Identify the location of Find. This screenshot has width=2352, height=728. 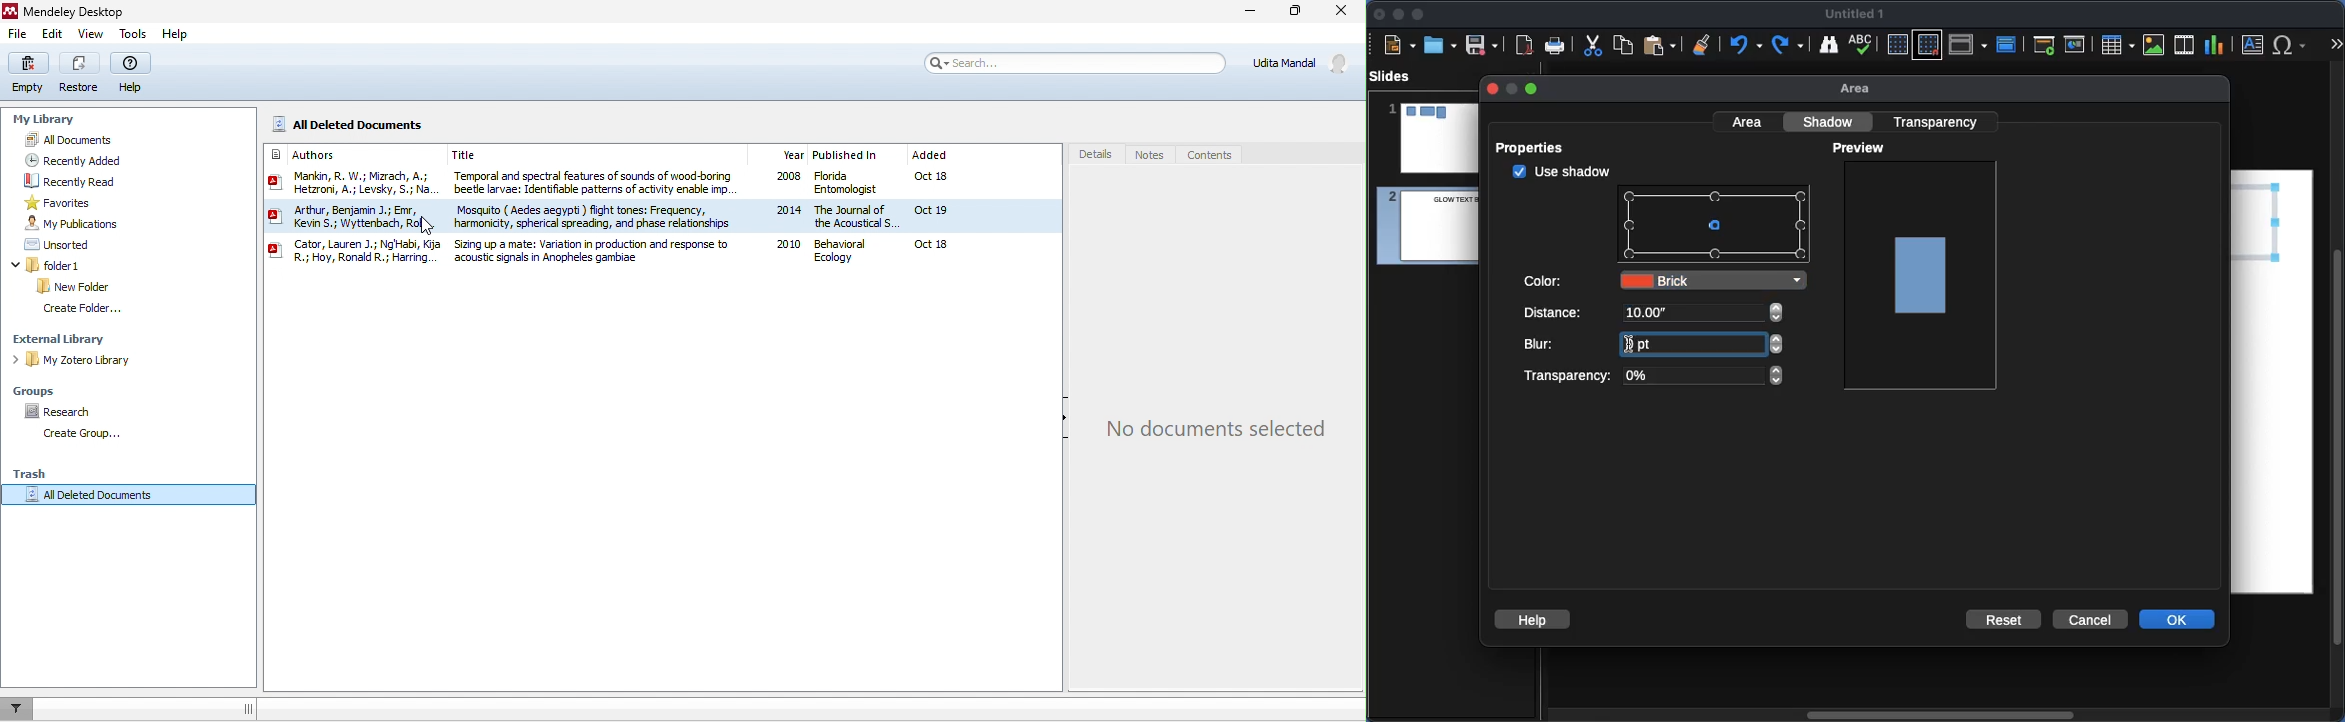
(1828, 44).